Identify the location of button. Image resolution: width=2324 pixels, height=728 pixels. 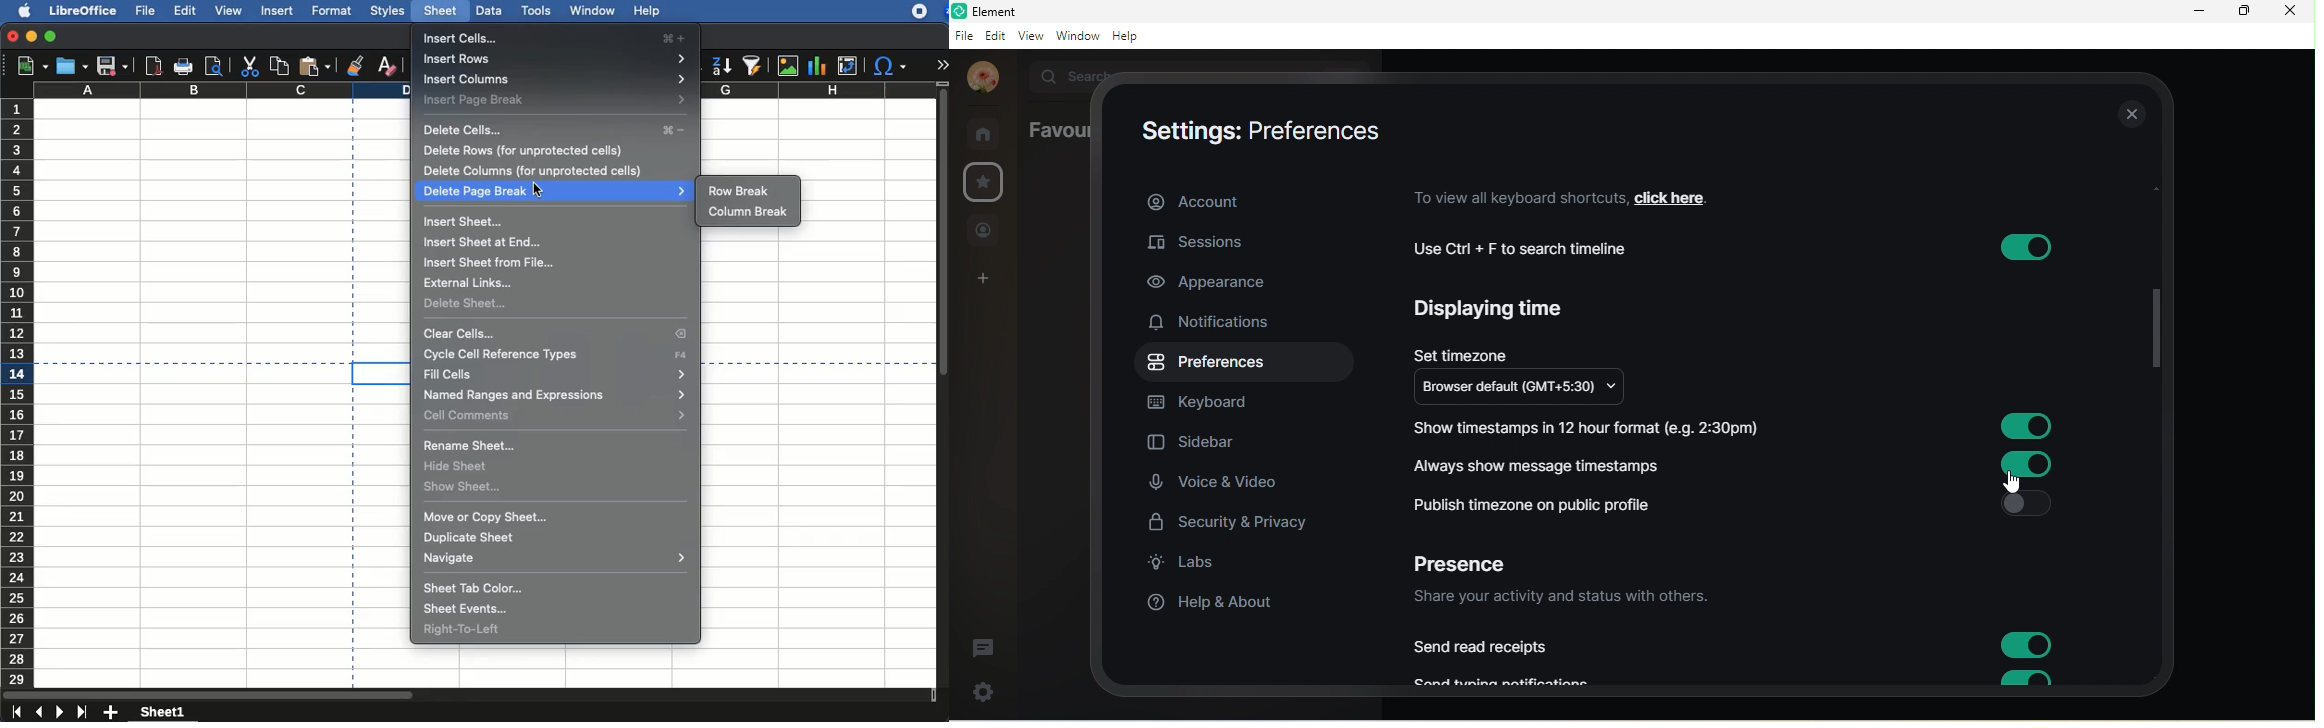
(2027, 646).